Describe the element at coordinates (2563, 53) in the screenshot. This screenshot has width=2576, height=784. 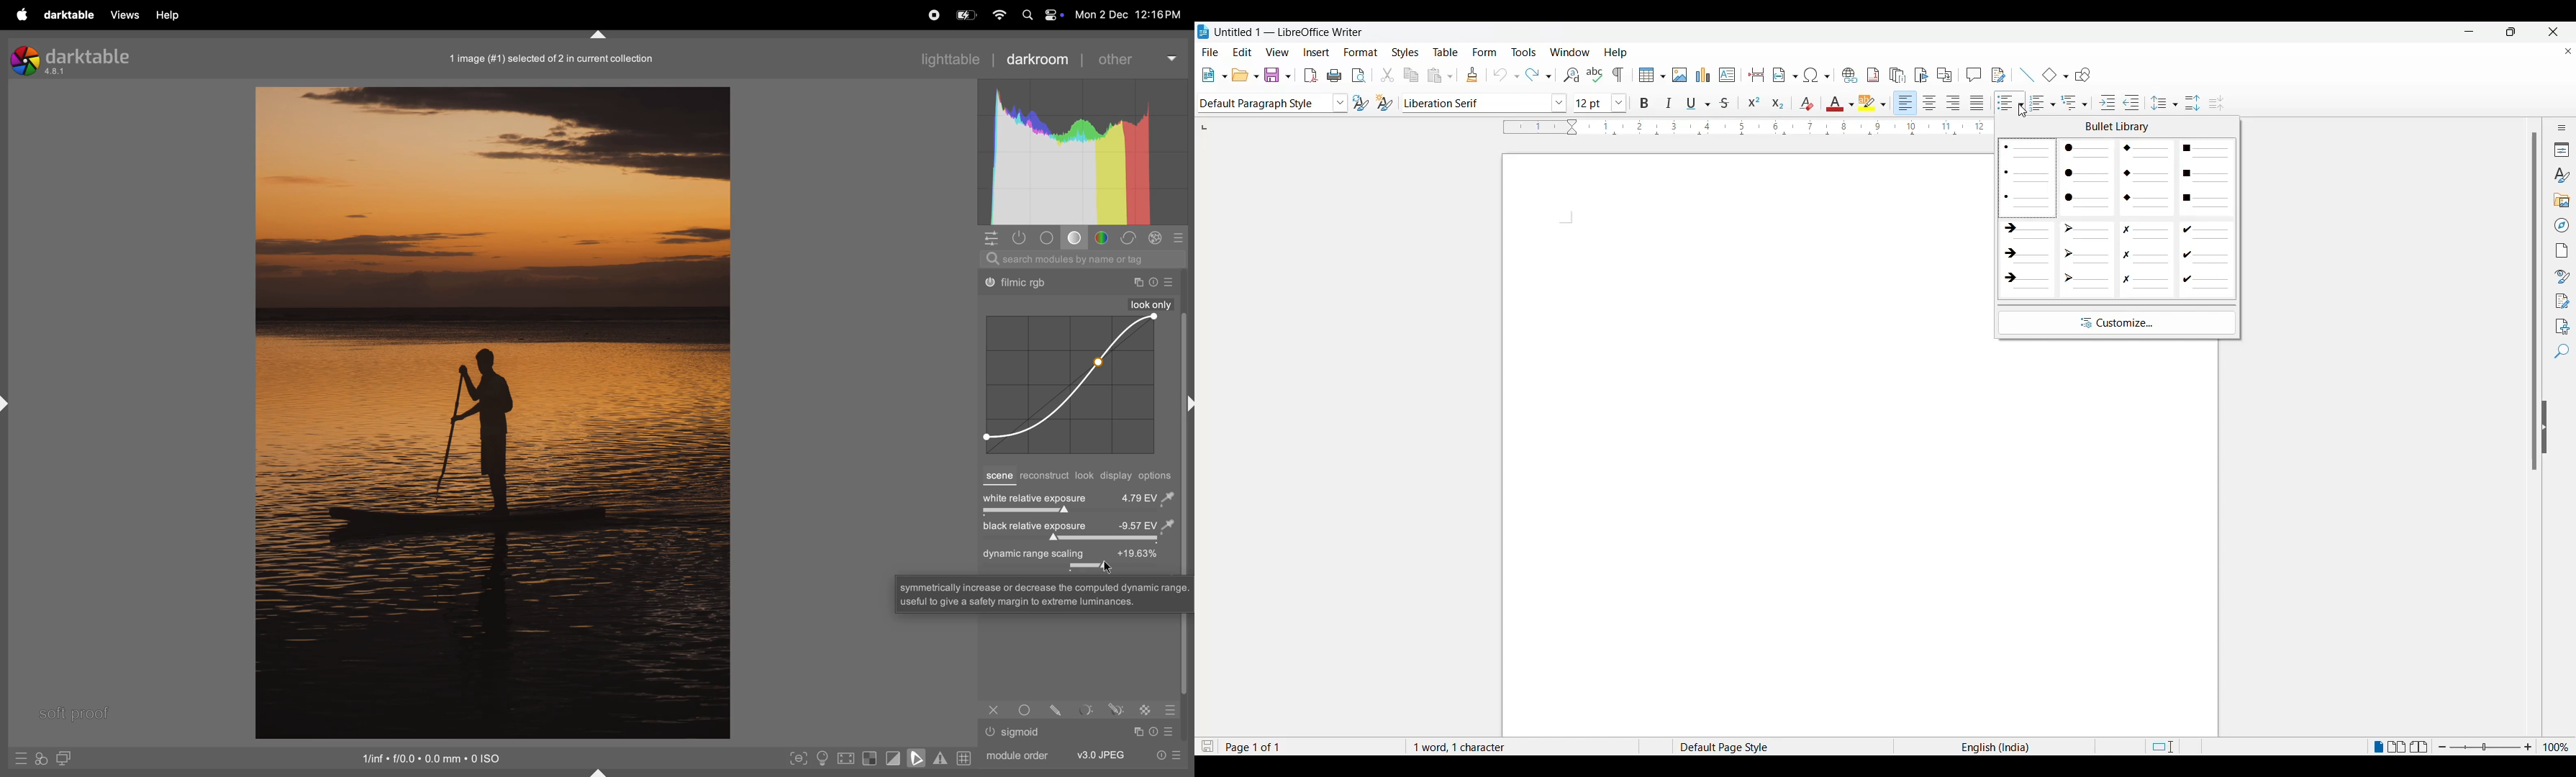
I see `close` at that location.